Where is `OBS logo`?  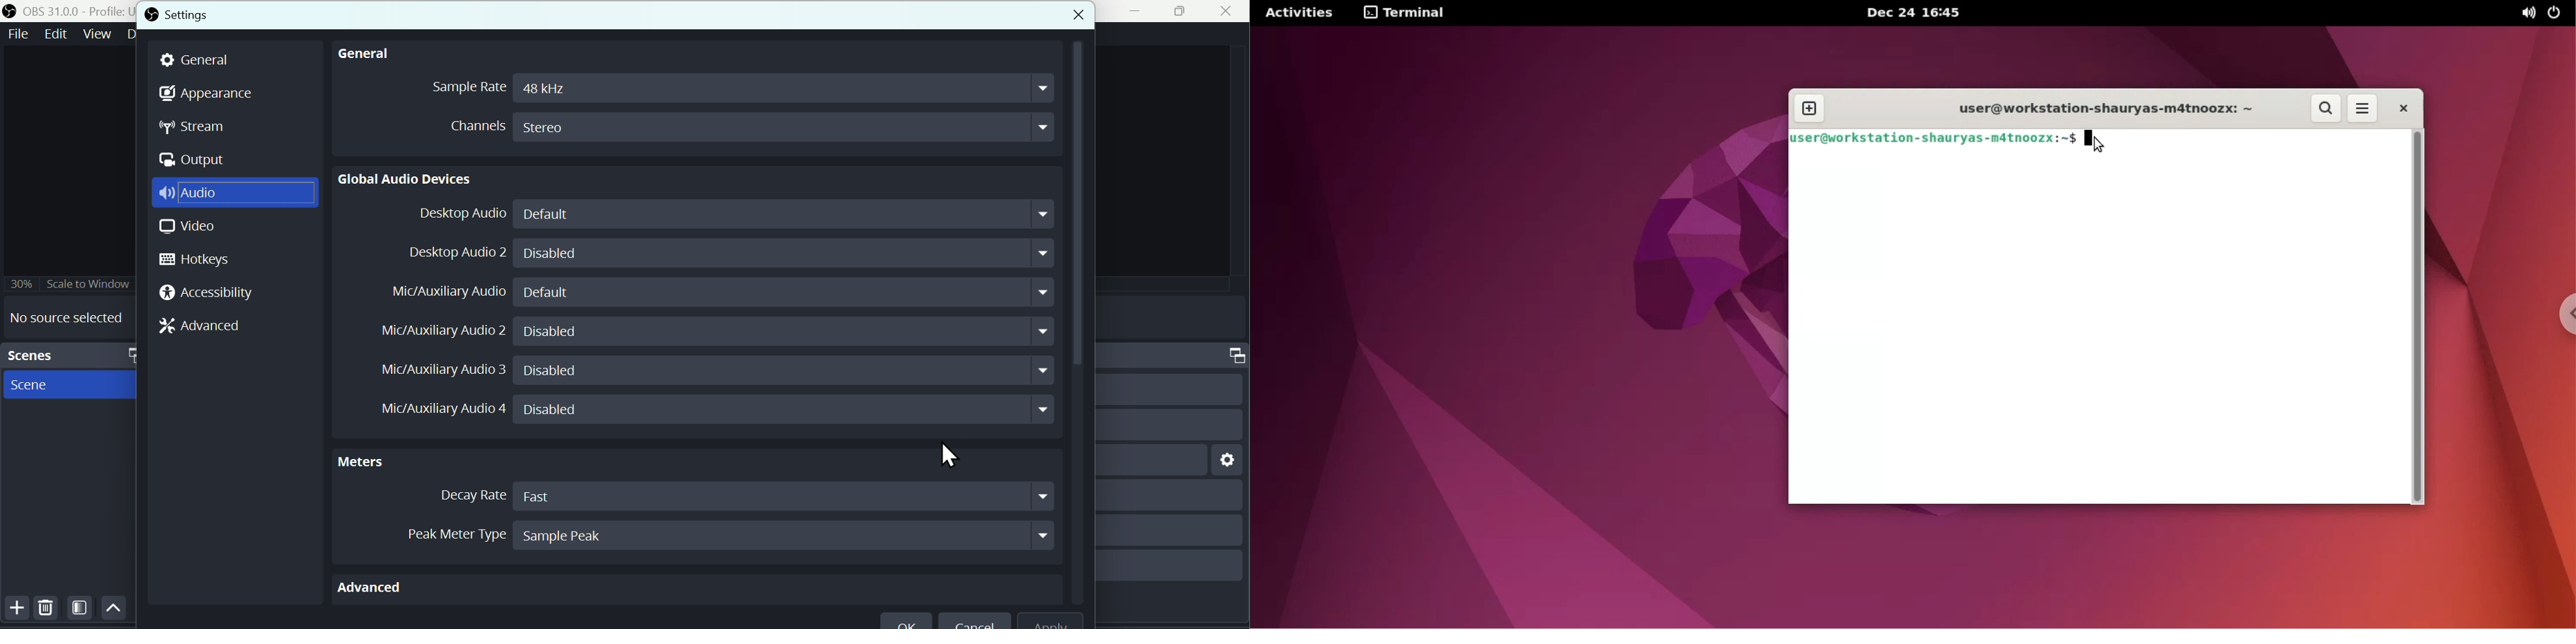
OBS logo is located at coordinates (151, 14).